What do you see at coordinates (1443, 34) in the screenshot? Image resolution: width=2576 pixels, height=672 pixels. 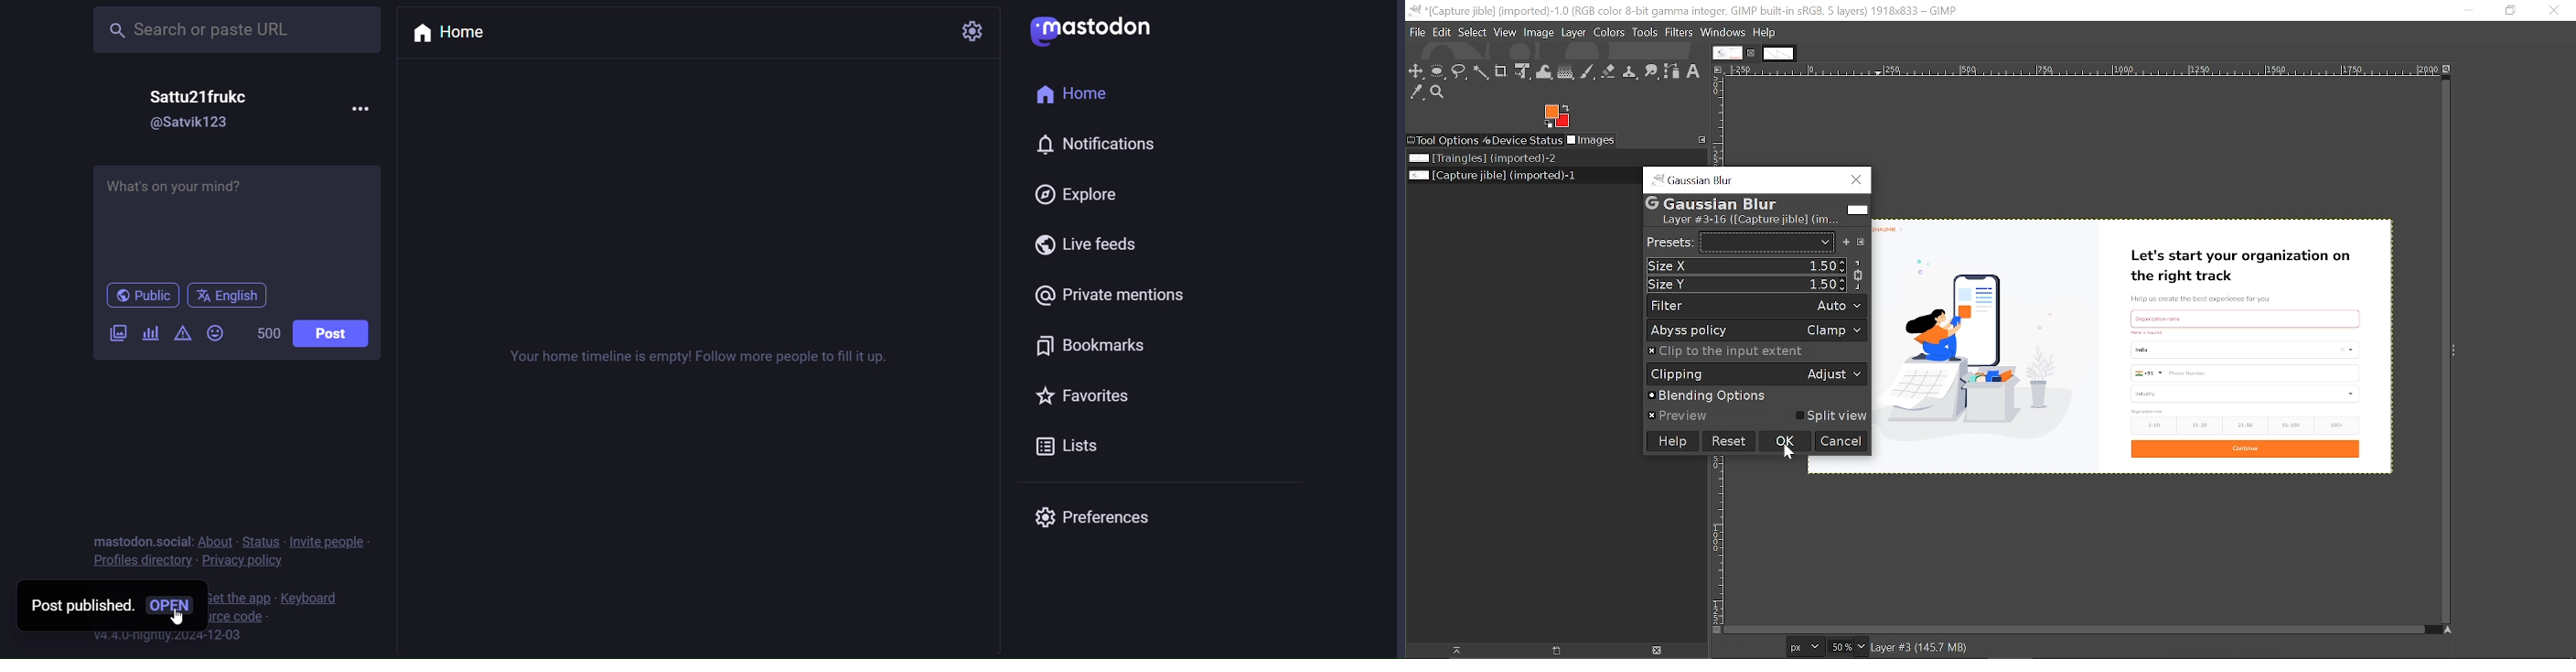 I see `Edit` at bounding box center [1443, 34].